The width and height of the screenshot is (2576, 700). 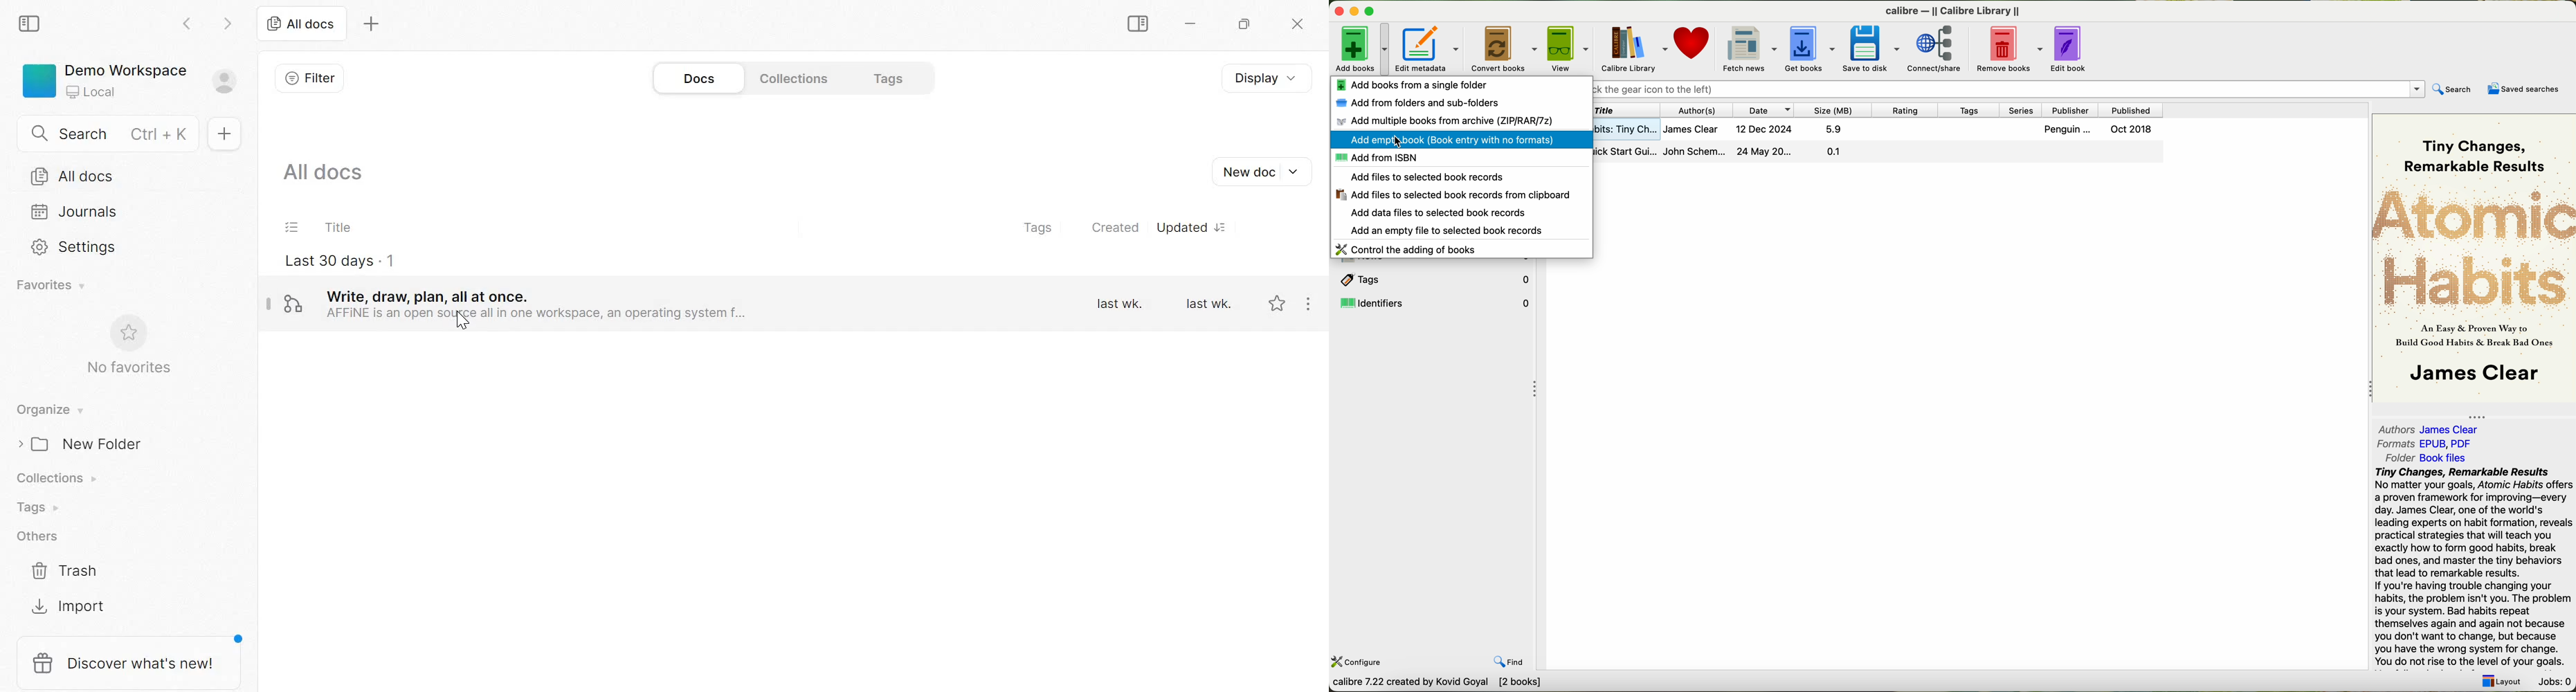 I want to click on date, so click(x=1763, y=110).